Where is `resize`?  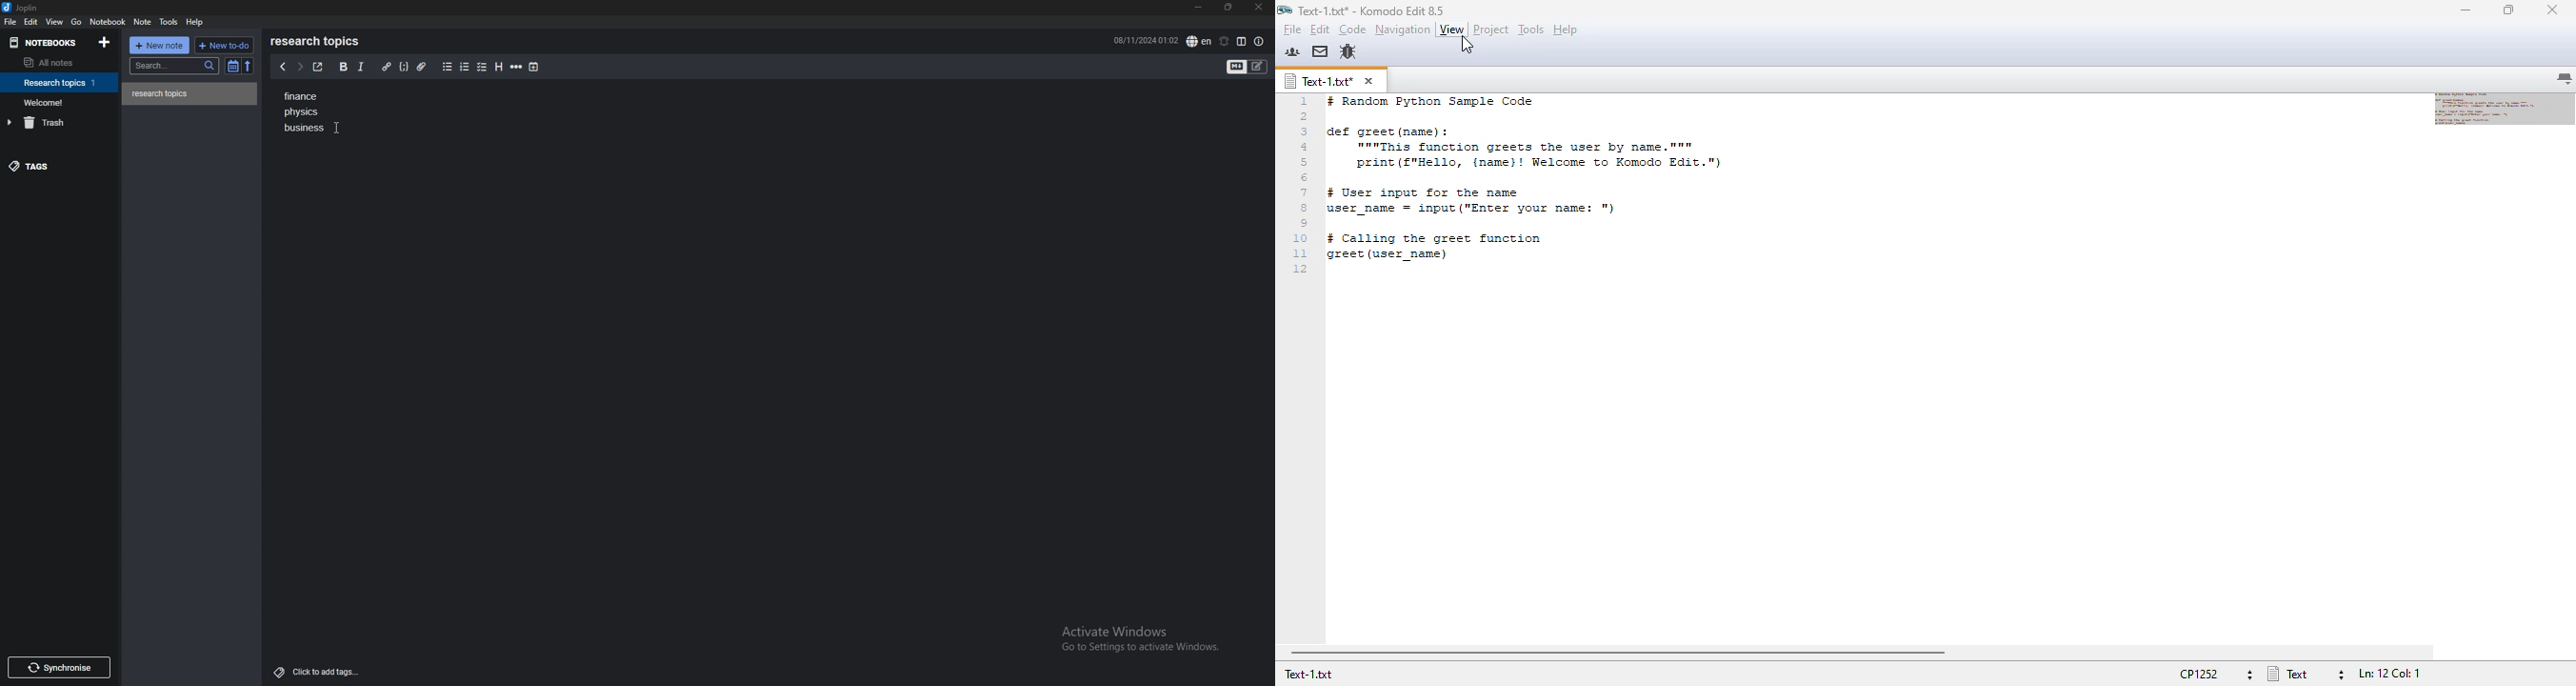
resize is located at coordinates (1228, 7).